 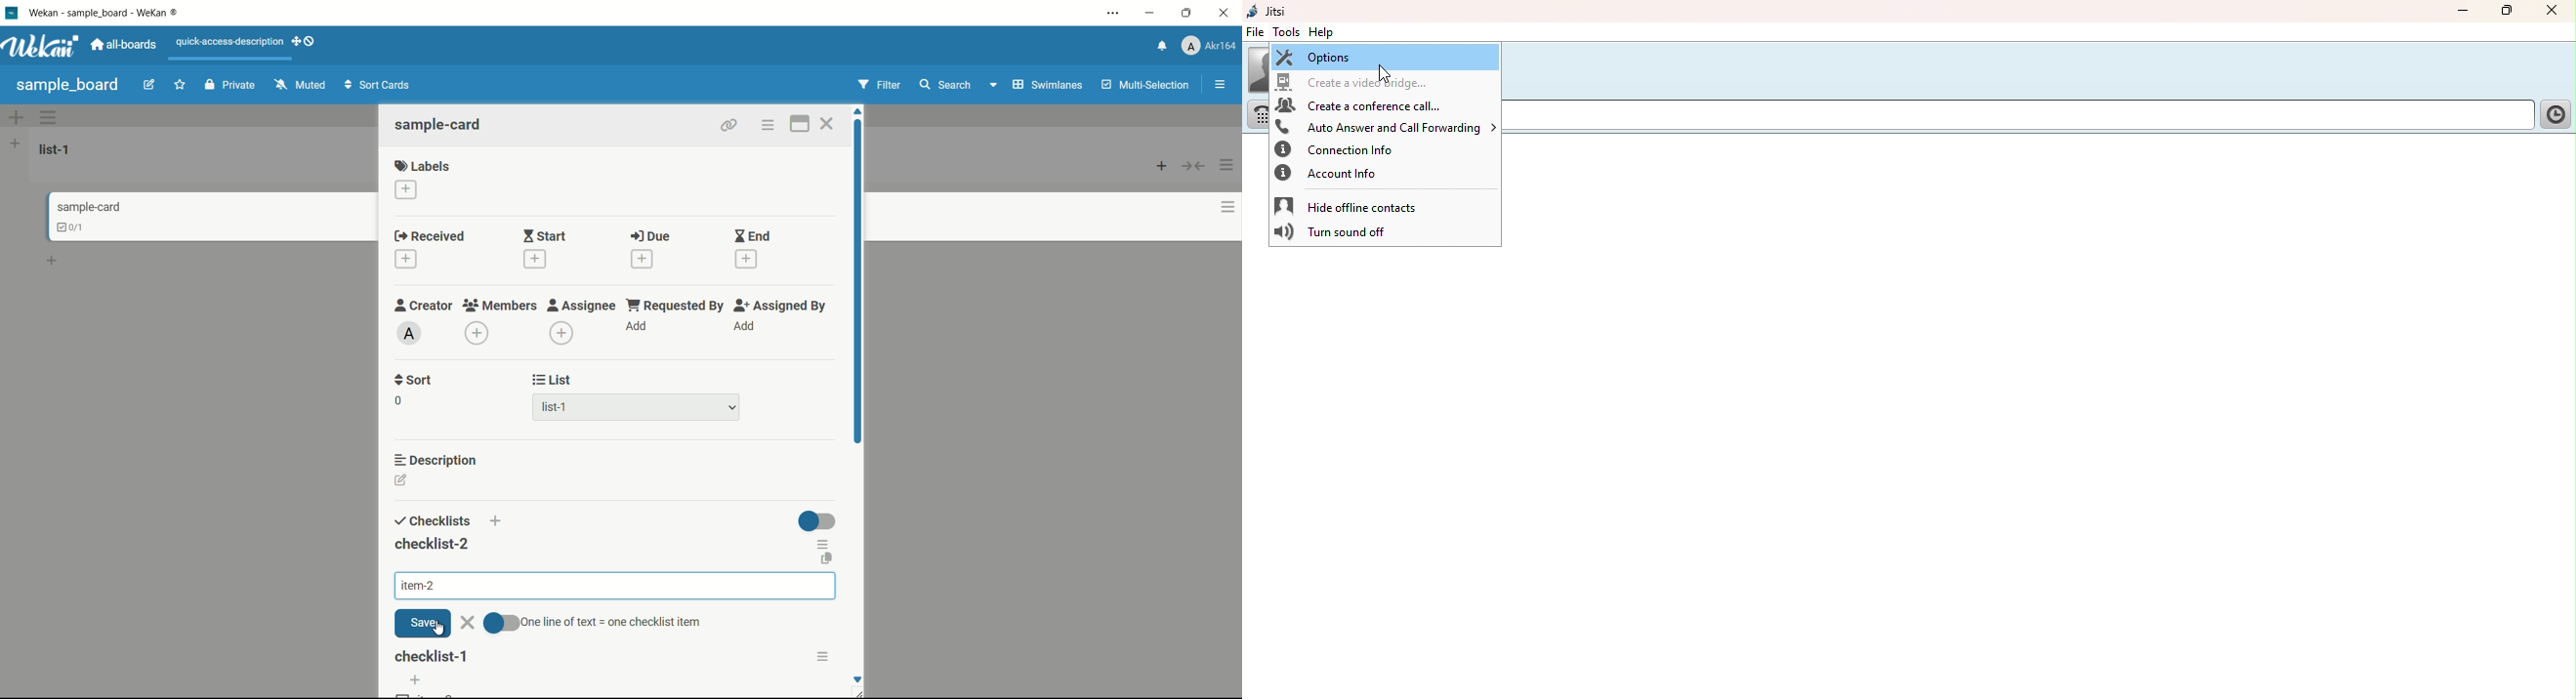 What do you see at coordinates (379, 86) in the screenshot?
I see `sort cards` at bounding box center [379, 86].